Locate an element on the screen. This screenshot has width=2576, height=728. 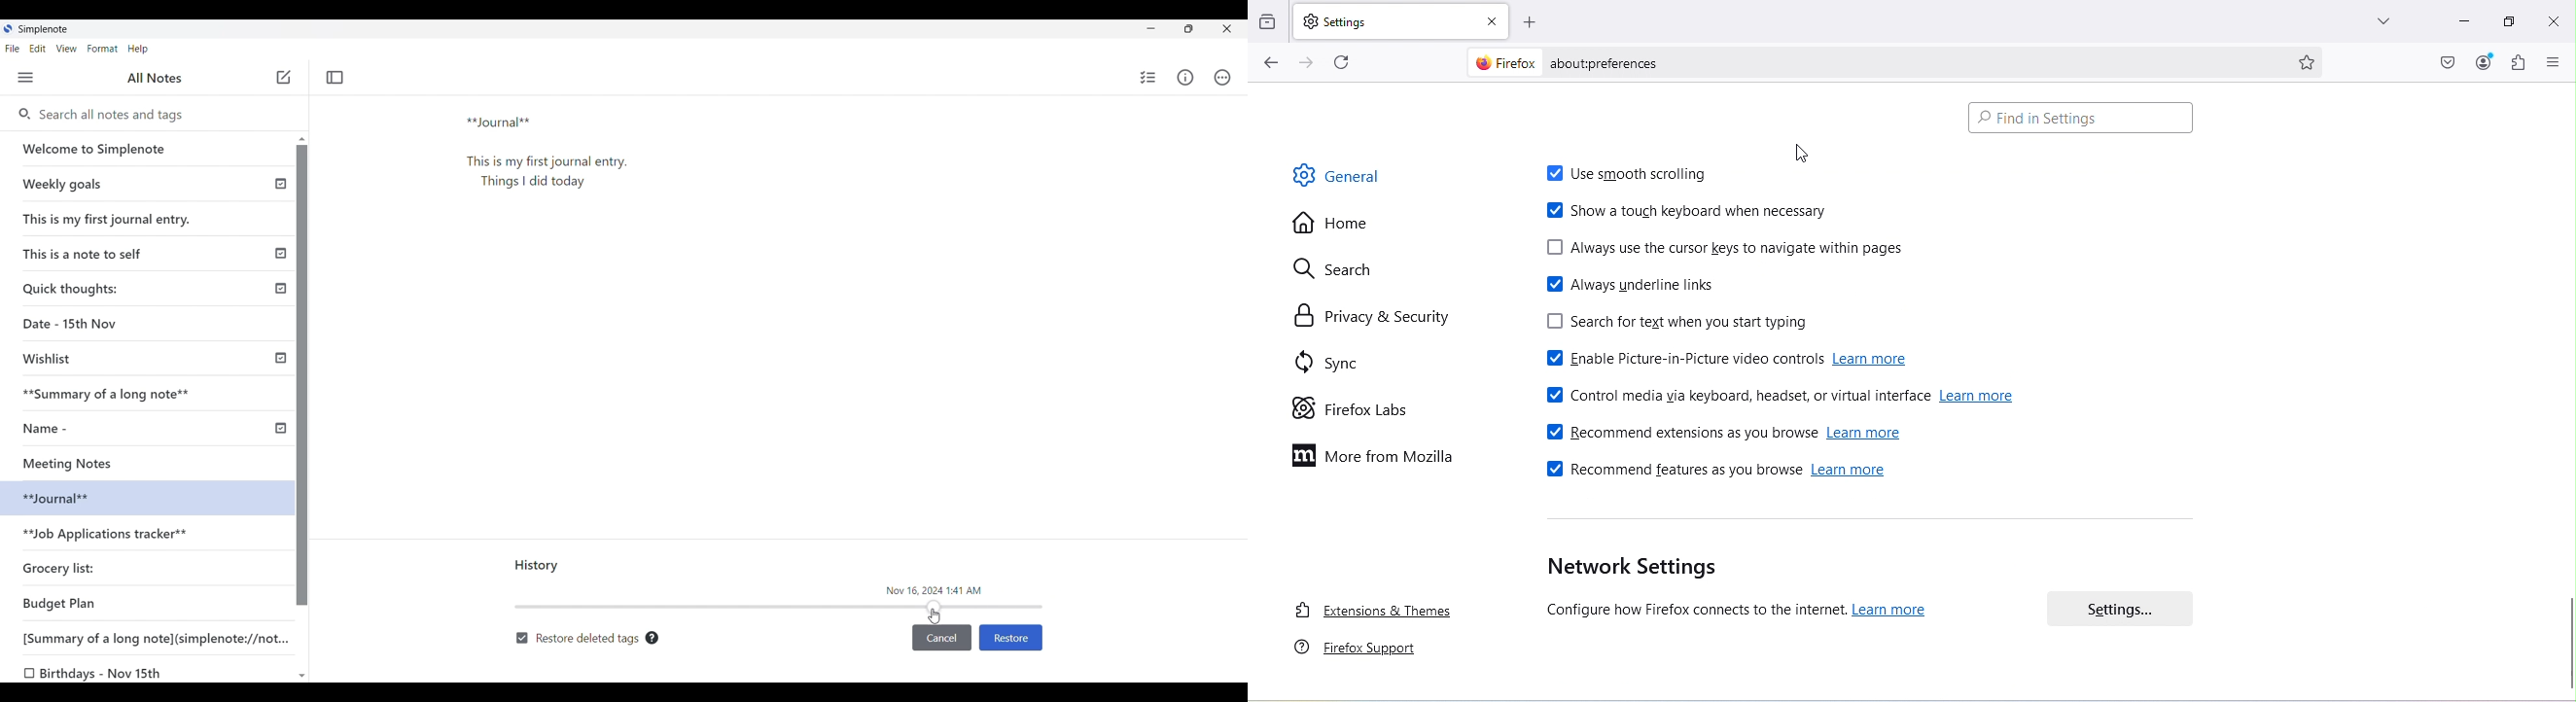
O Birthdays - Nov 15th is located at coordinates (96, 673).